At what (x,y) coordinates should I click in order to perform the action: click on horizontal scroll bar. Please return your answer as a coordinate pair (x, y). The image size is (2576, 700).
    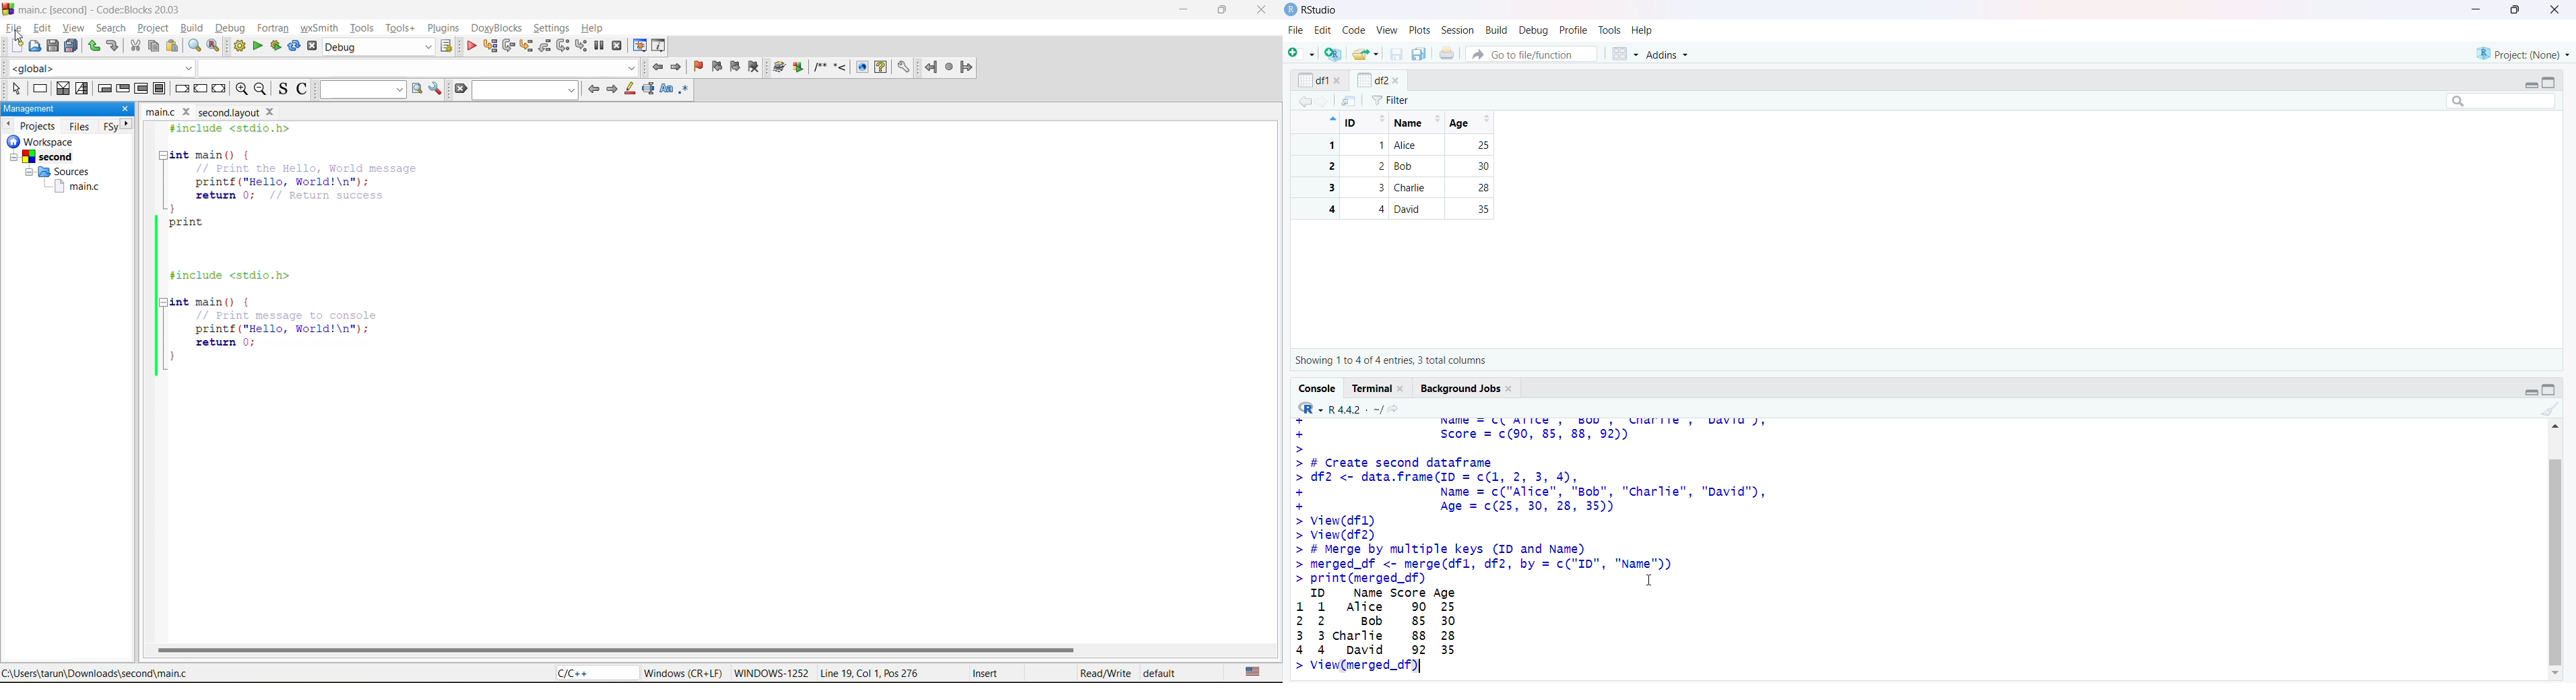
    Looking at the image, I should click on (616, 650).